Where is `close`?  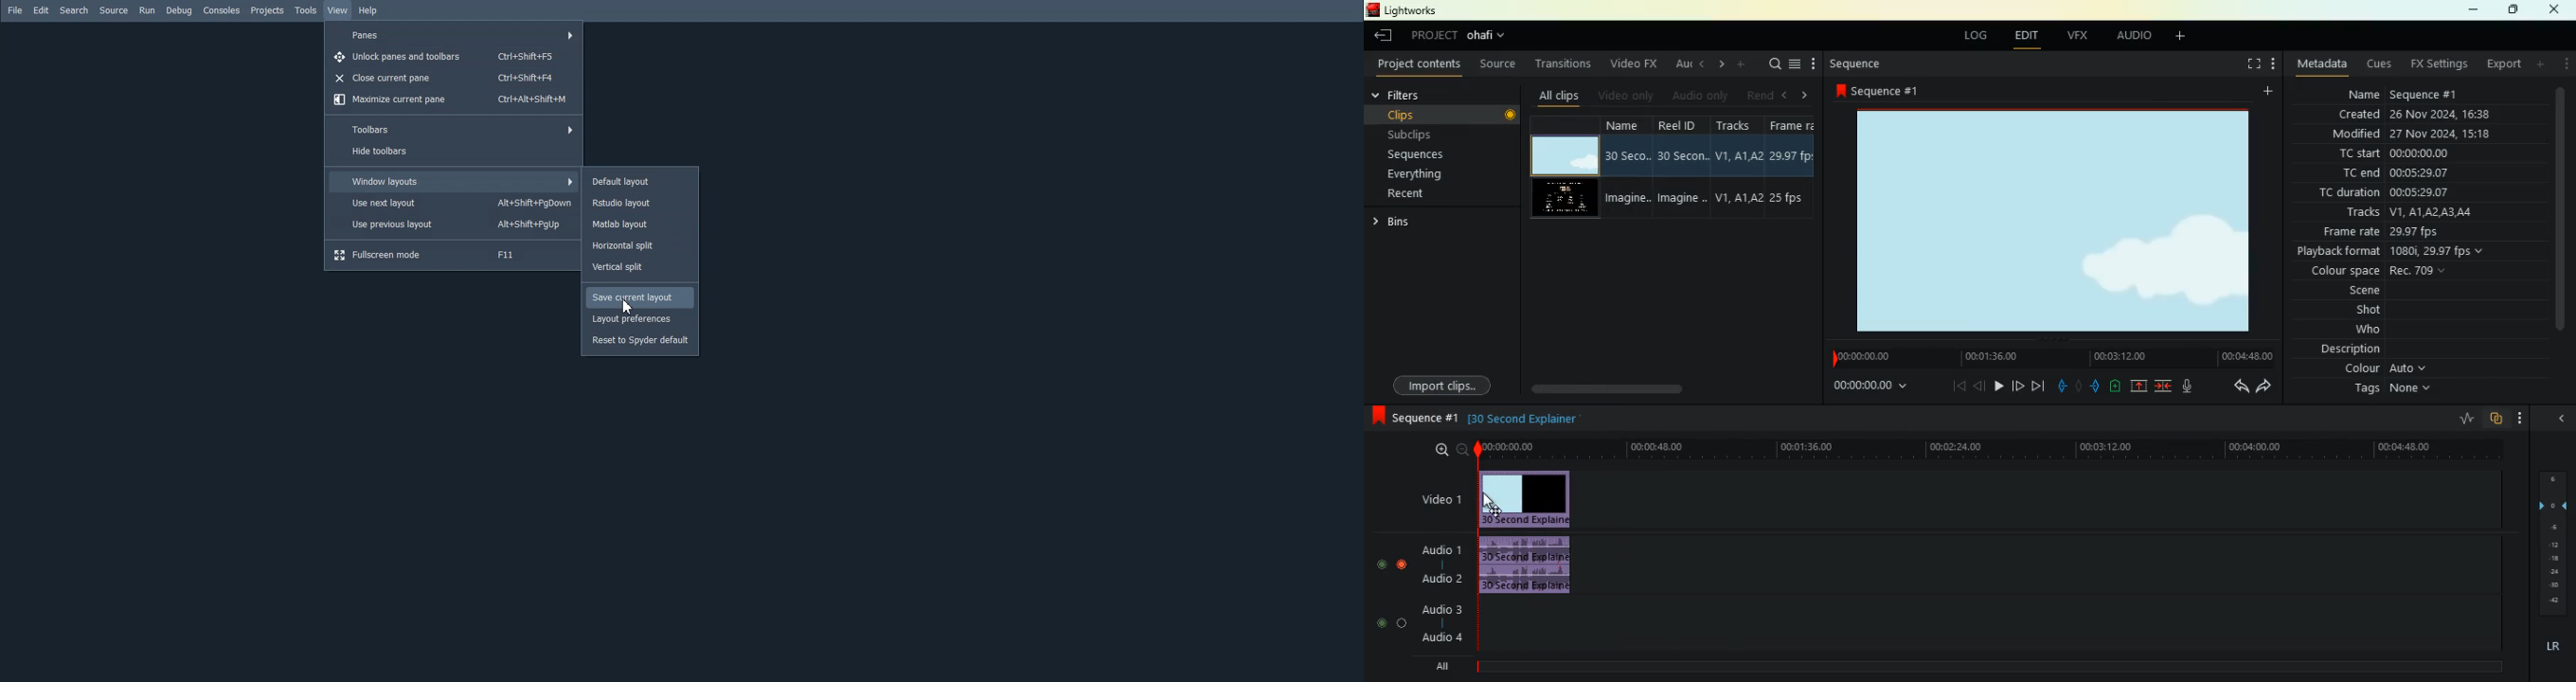 close is located at coordinates (2558, 9).